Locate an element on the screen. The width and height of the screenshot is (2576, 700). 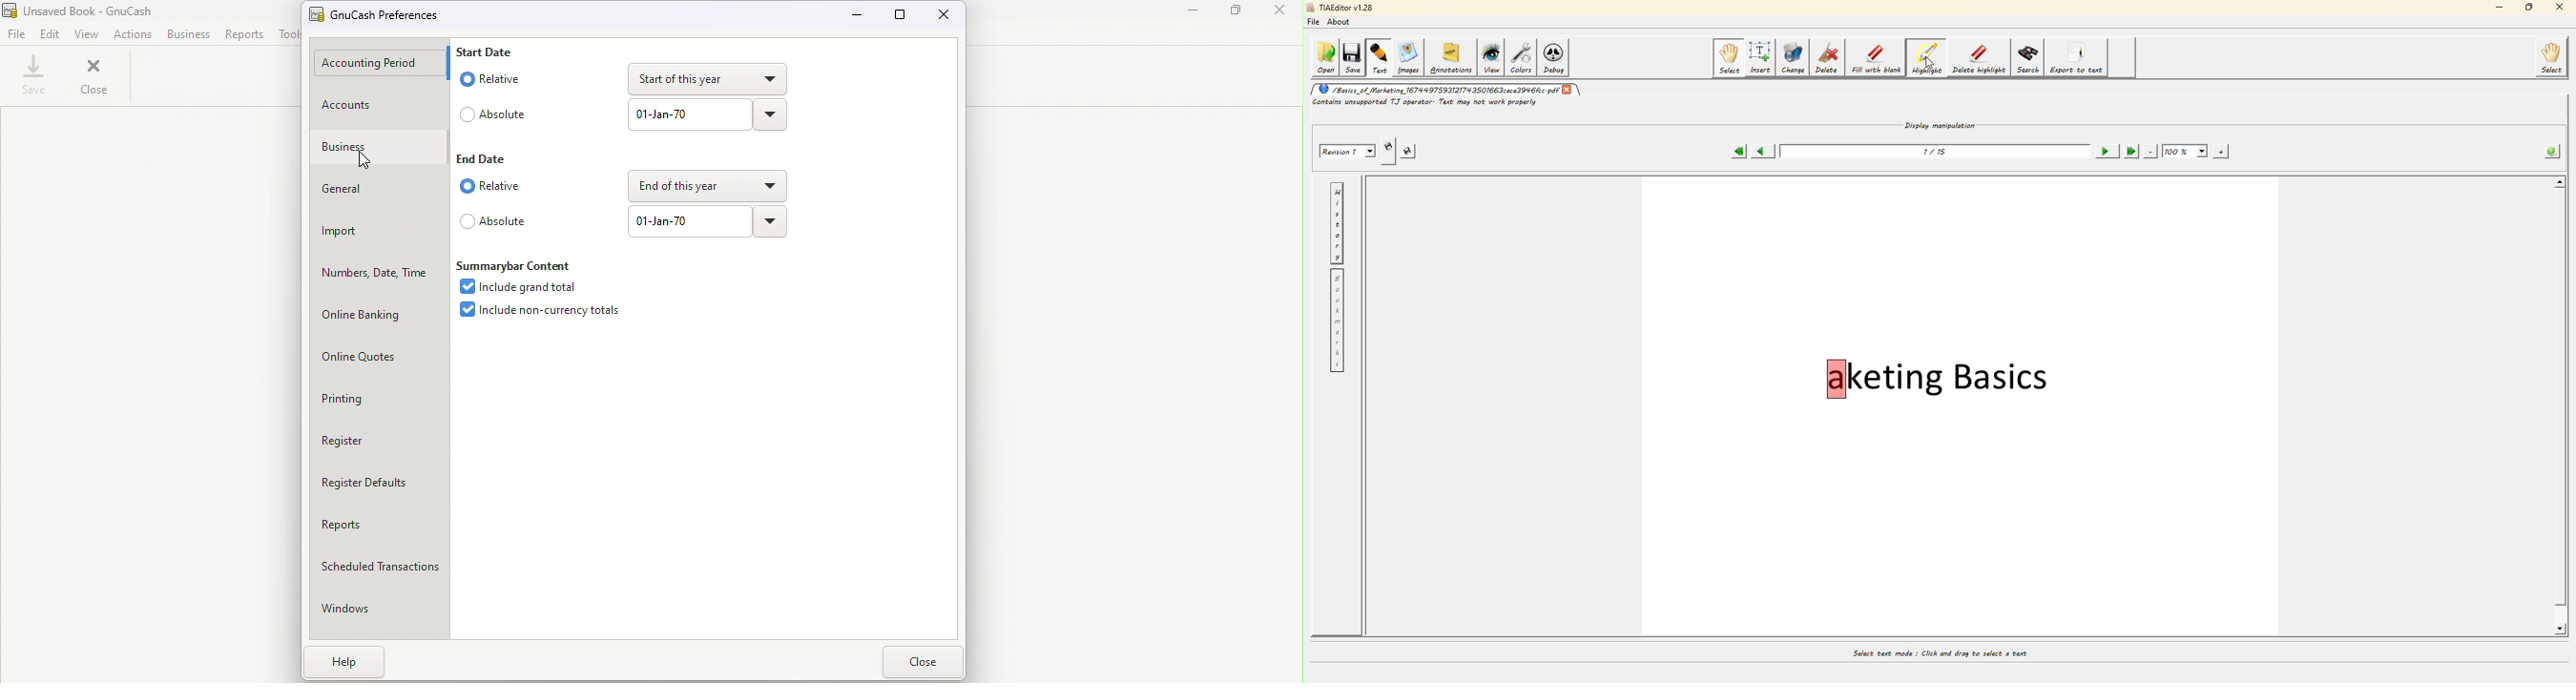
Scheduled transactions is located at coordinates (381, 570).